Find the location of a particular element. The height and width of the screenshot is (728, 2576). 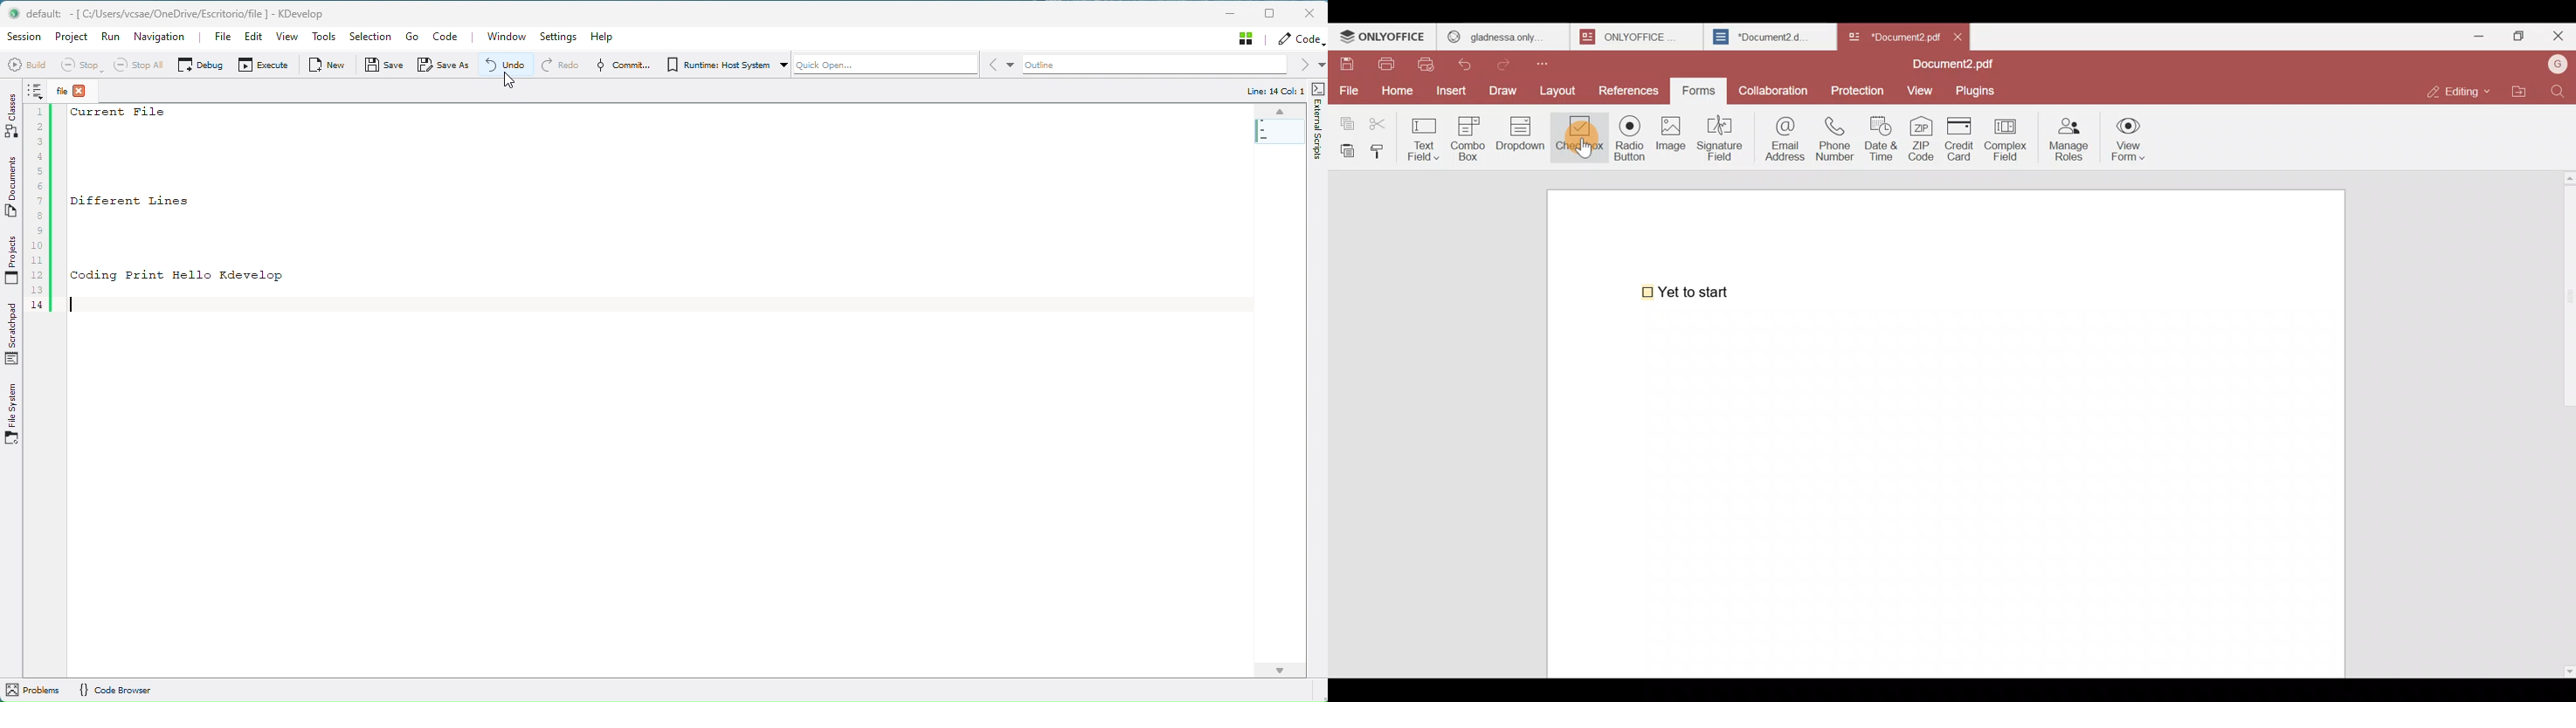

Paste is located at coordinates (1345, 150).